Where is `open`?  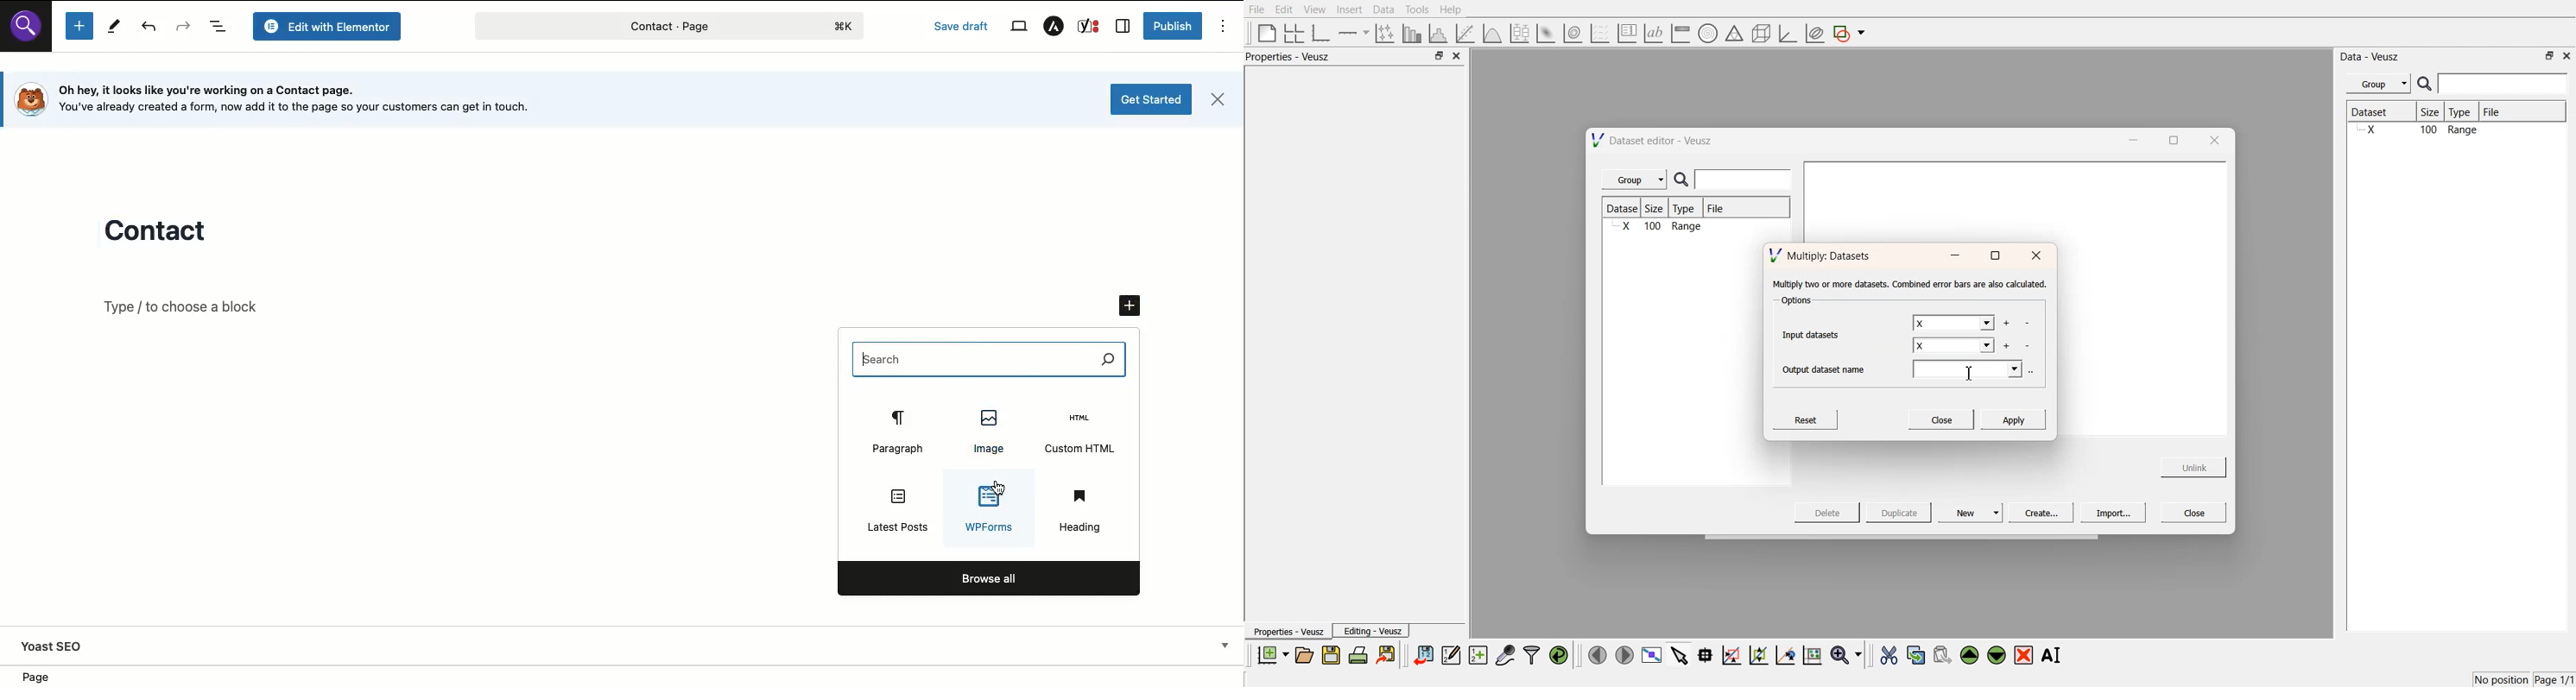 open is located at coordinates (1304, 655).